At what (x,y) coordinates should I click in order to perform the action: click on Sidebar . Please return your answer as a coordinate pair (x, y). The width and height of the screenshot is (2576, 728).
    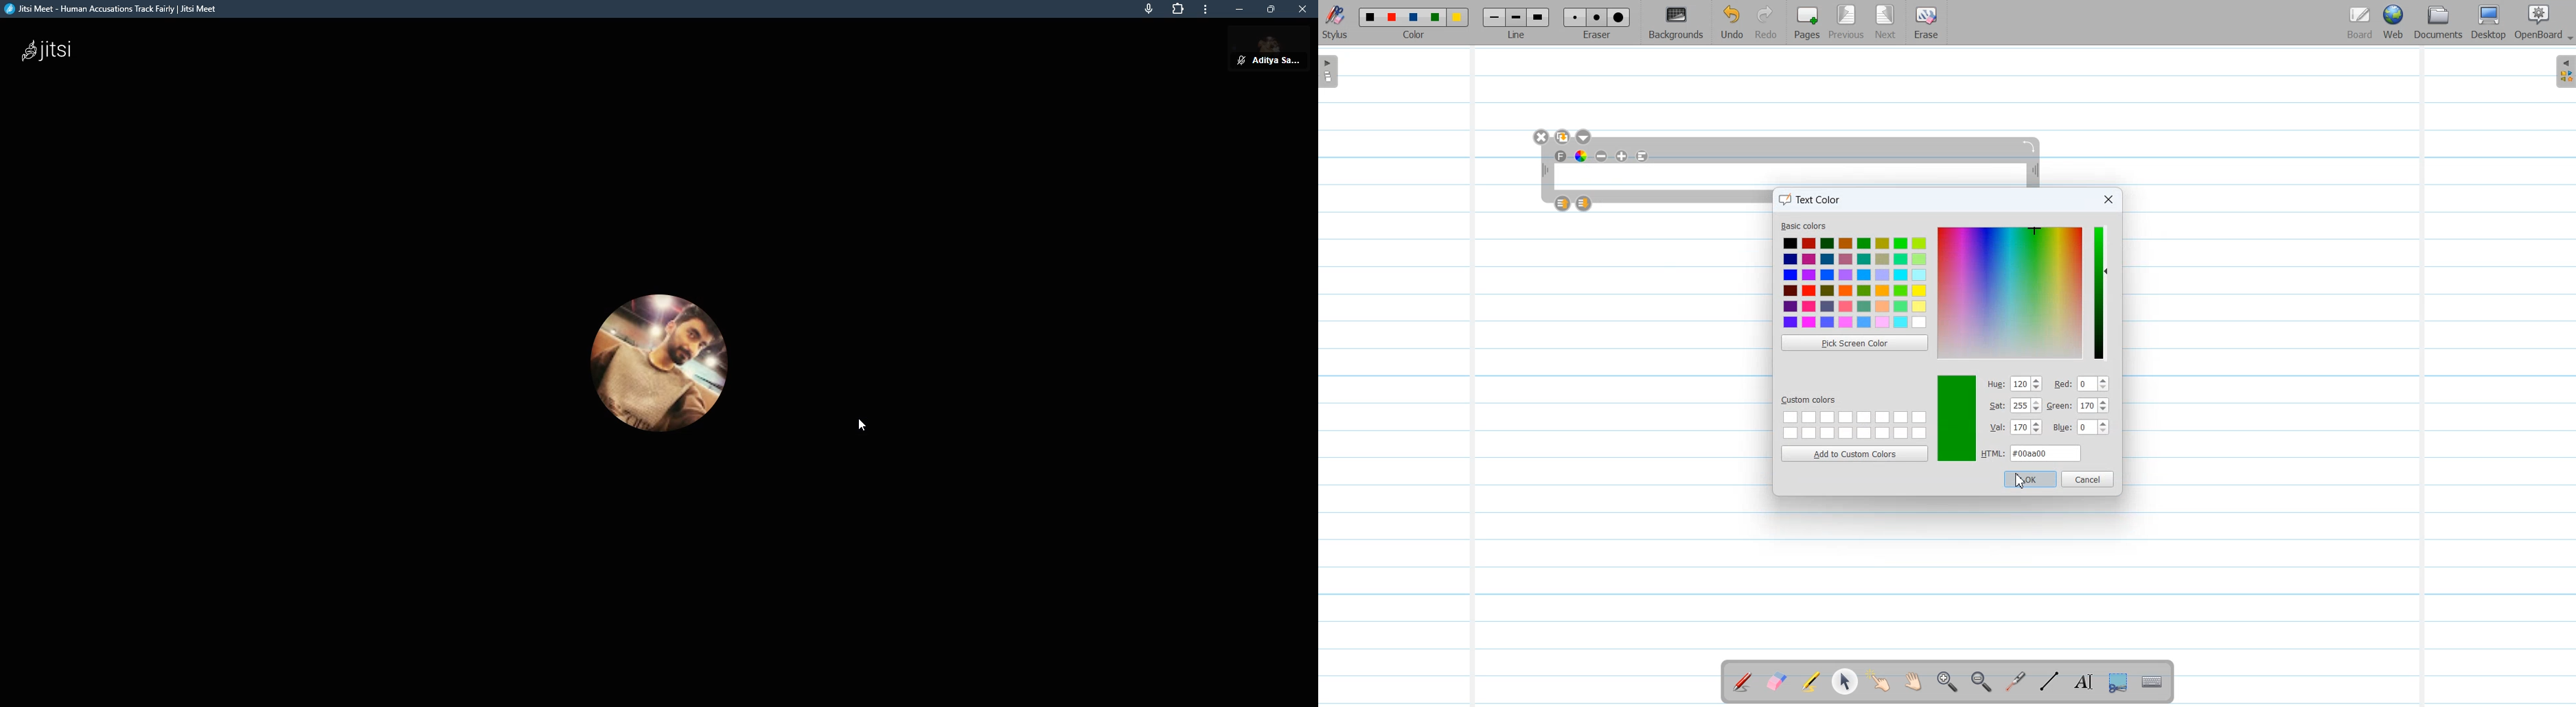
    Looking at the image, I should click on (2563, 71).